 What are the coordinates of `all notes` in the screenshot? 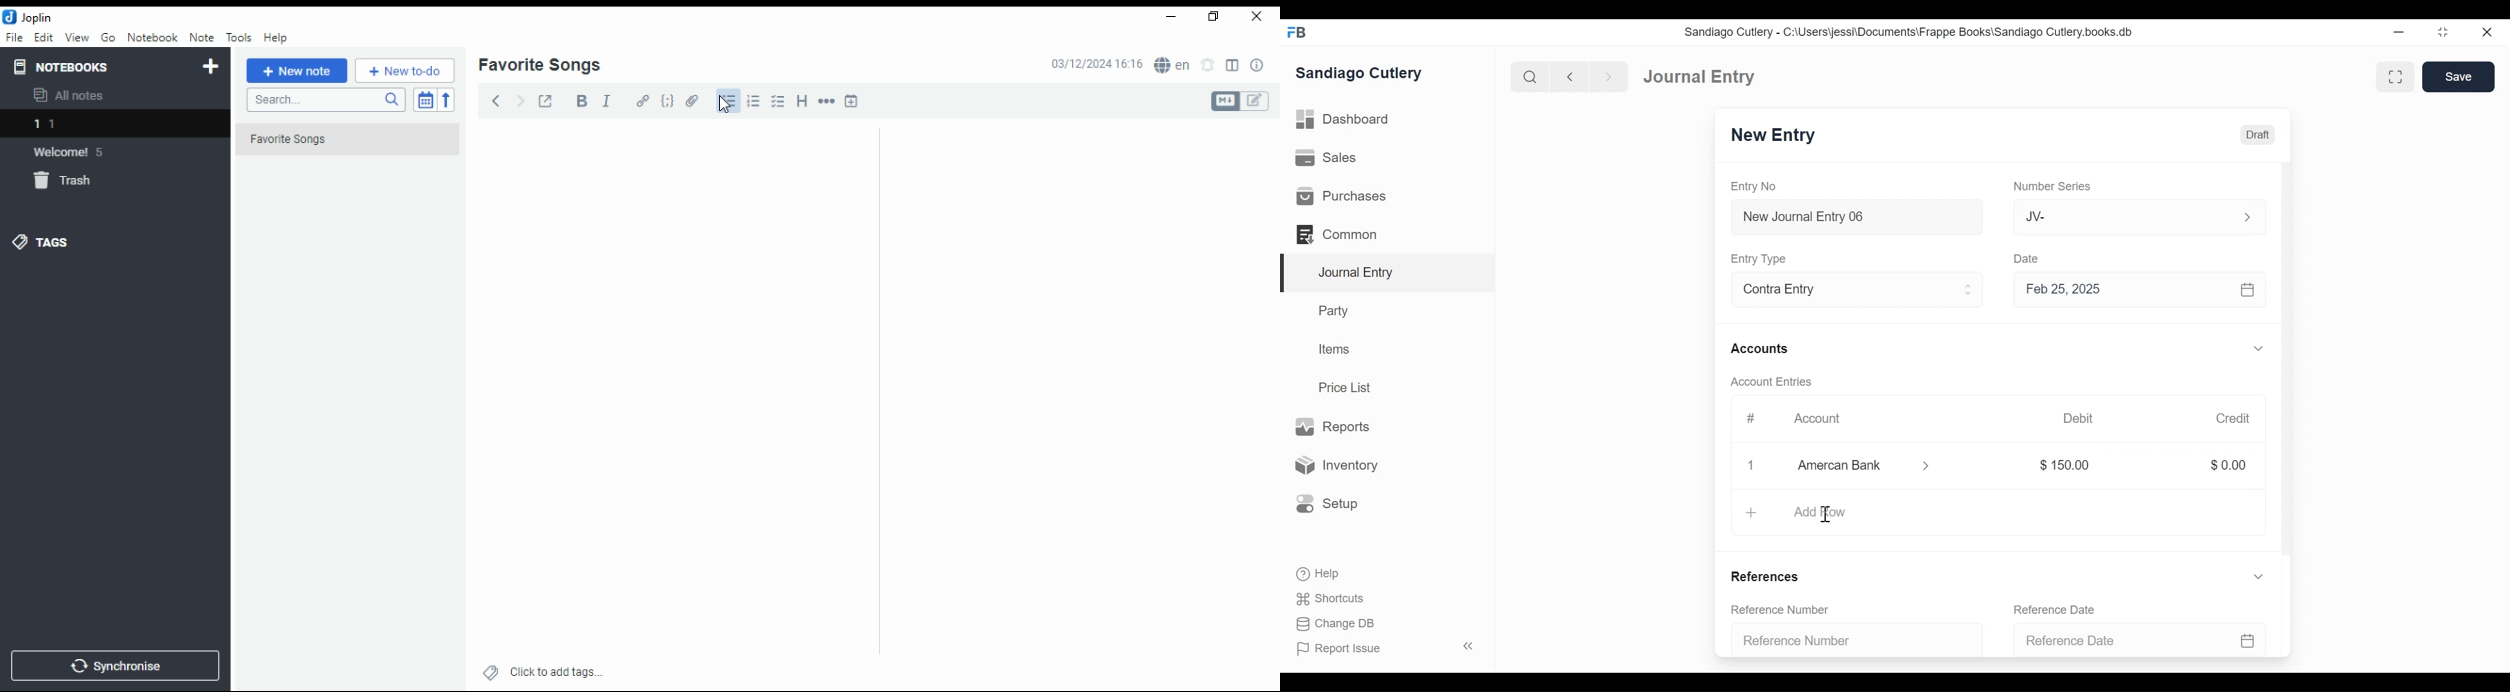 It's located at (74, 96).